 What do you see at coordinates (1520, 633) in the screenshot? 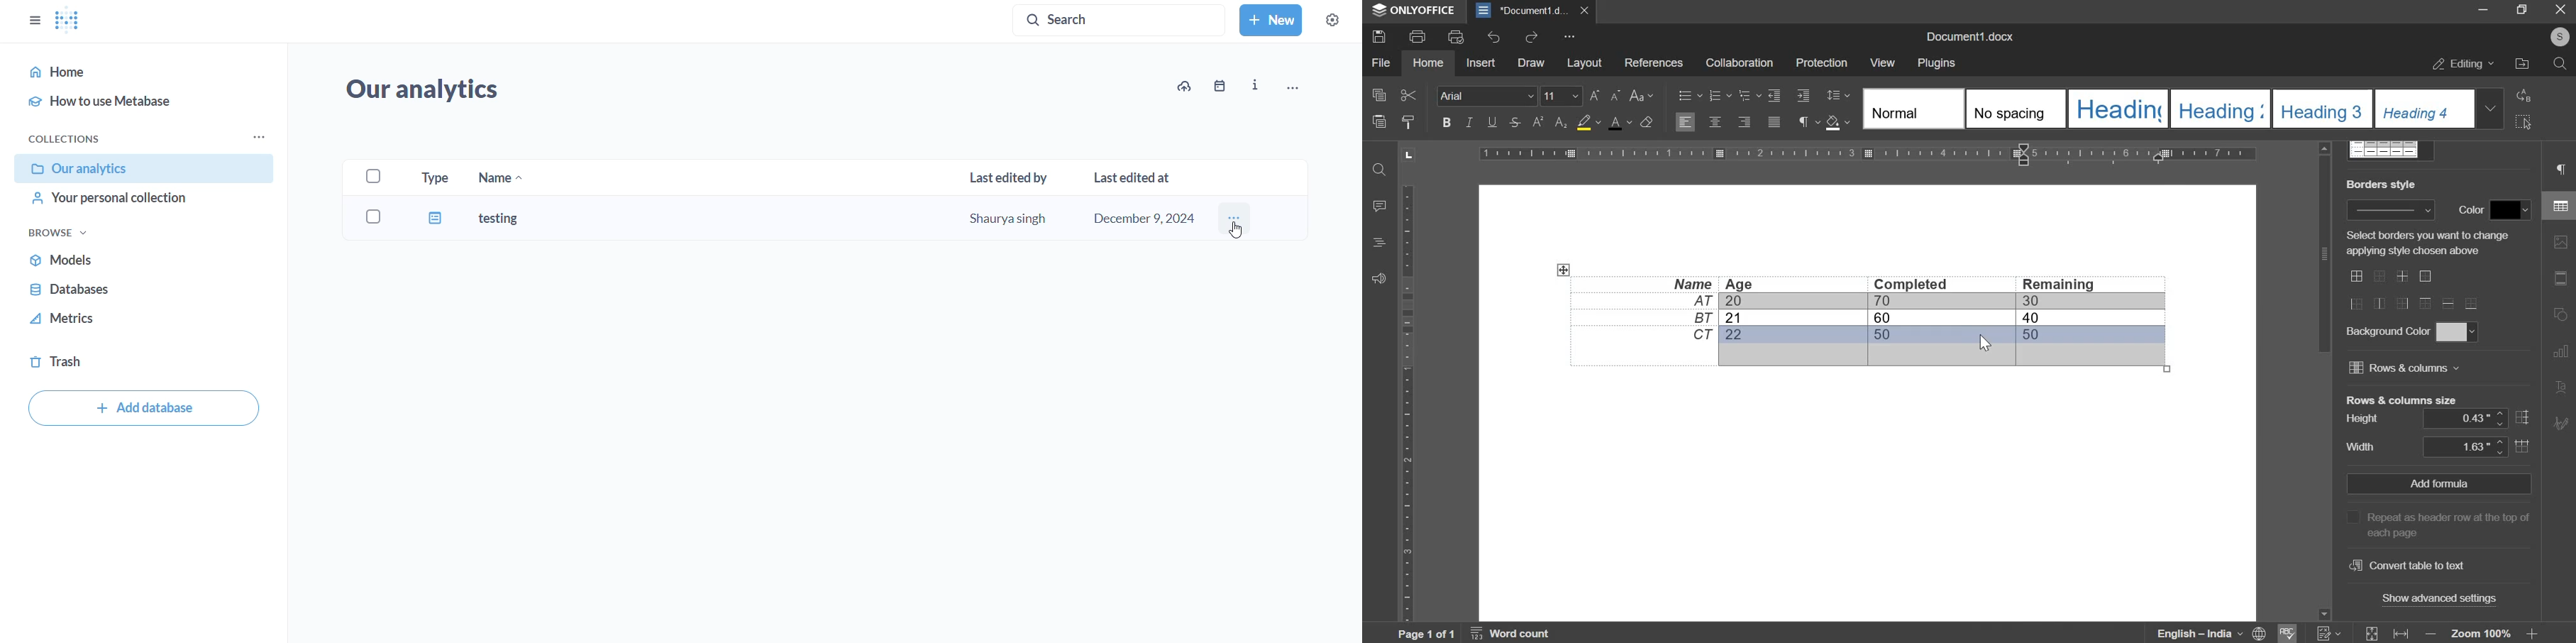
I see `‘Word count` at bounding box center [1520, 633].